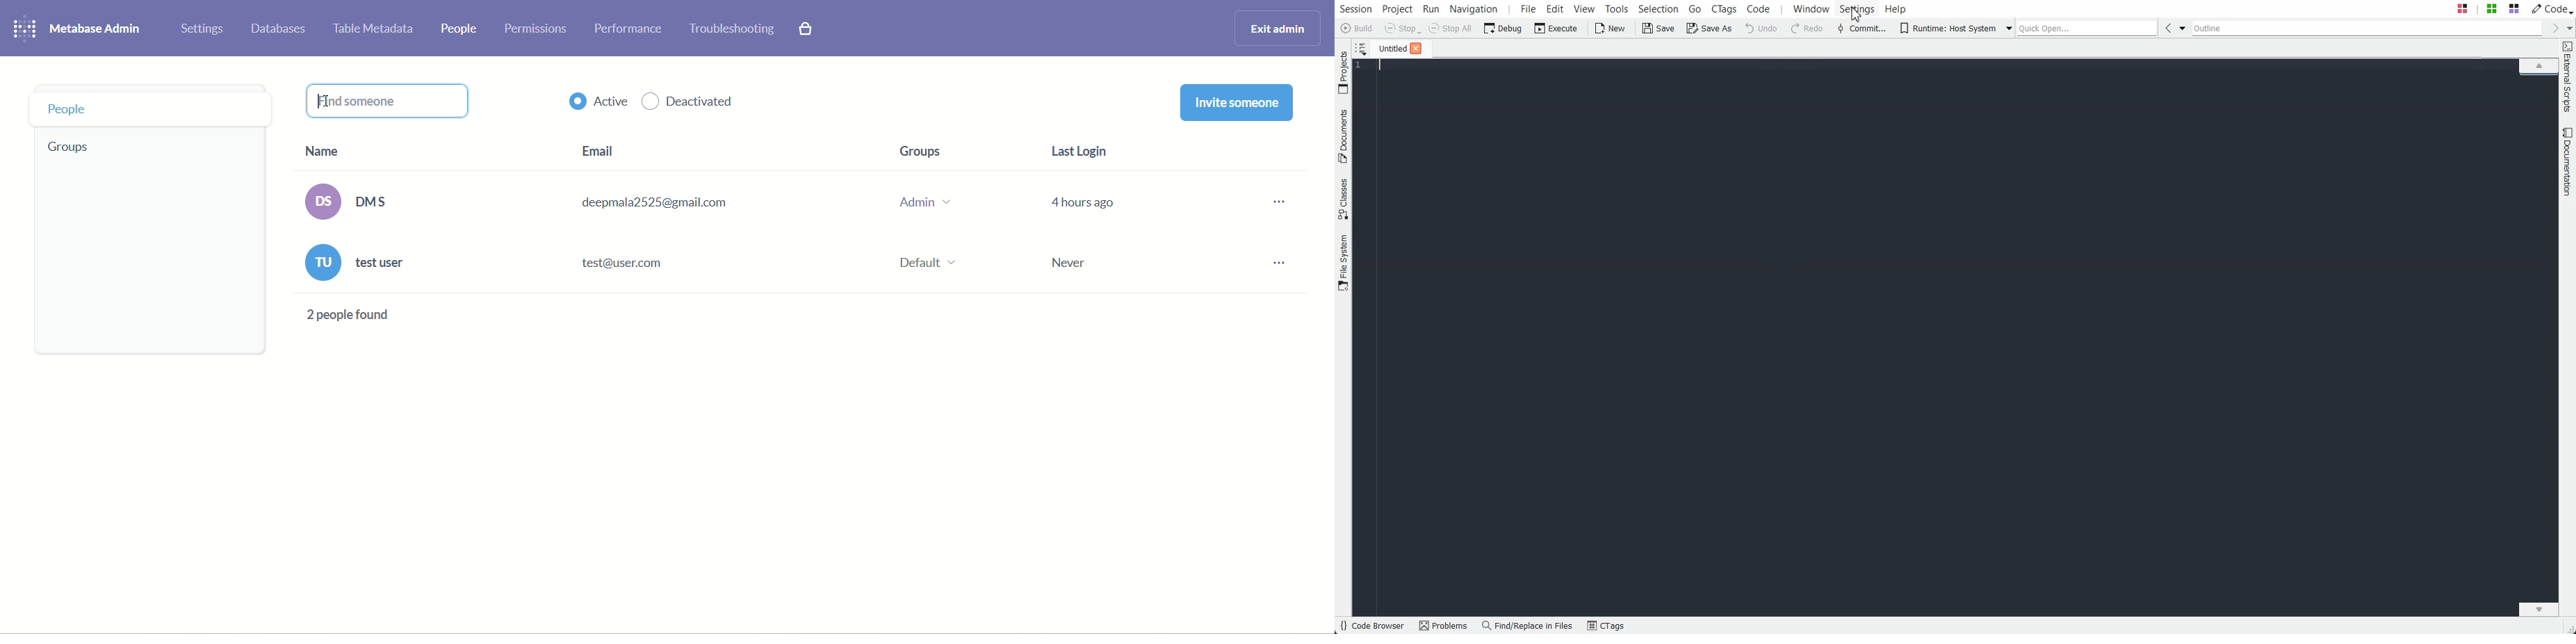  What do you see at coordinates (690, 105) in the screenshot?
I see `deactivated` at bounding box center [690, 105].